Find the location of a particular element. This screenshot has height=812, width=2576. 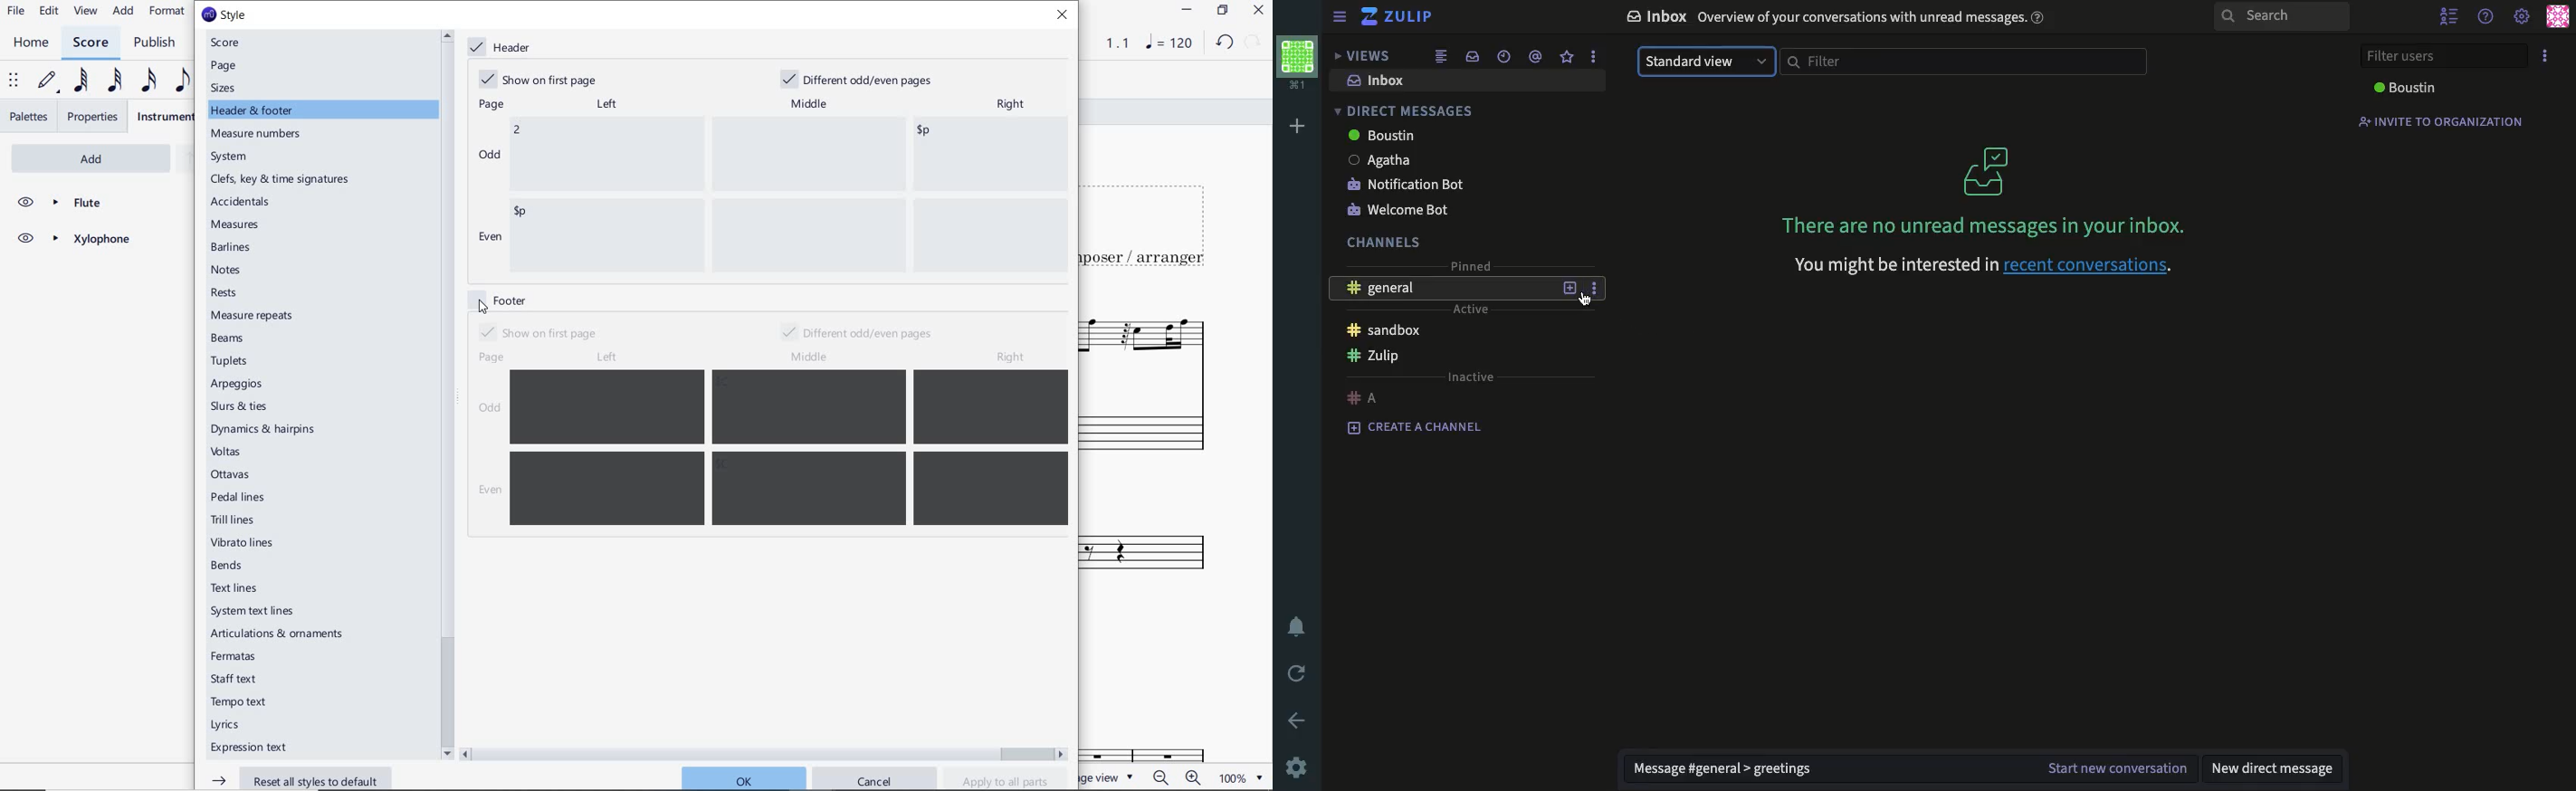

arpeggios is located at coordinates (237, 385).